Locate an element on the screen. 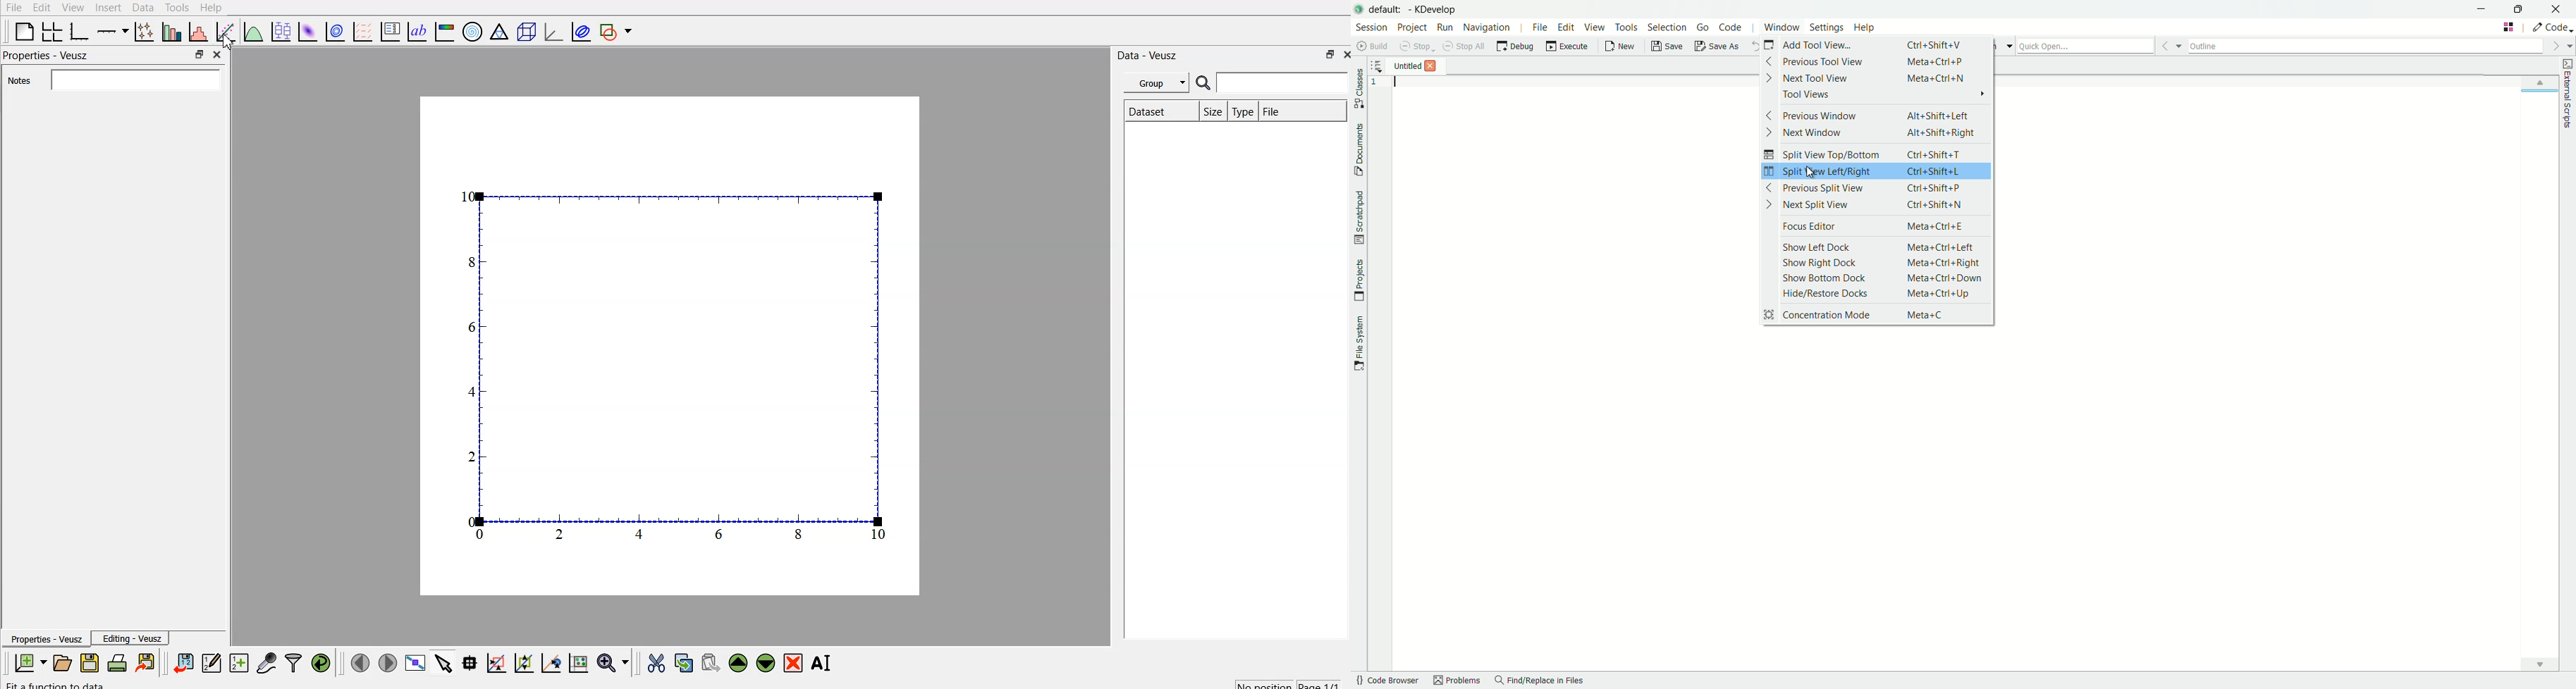 This screenshot has width=2576, height=700. cursor is located at coordinates (229, 42).